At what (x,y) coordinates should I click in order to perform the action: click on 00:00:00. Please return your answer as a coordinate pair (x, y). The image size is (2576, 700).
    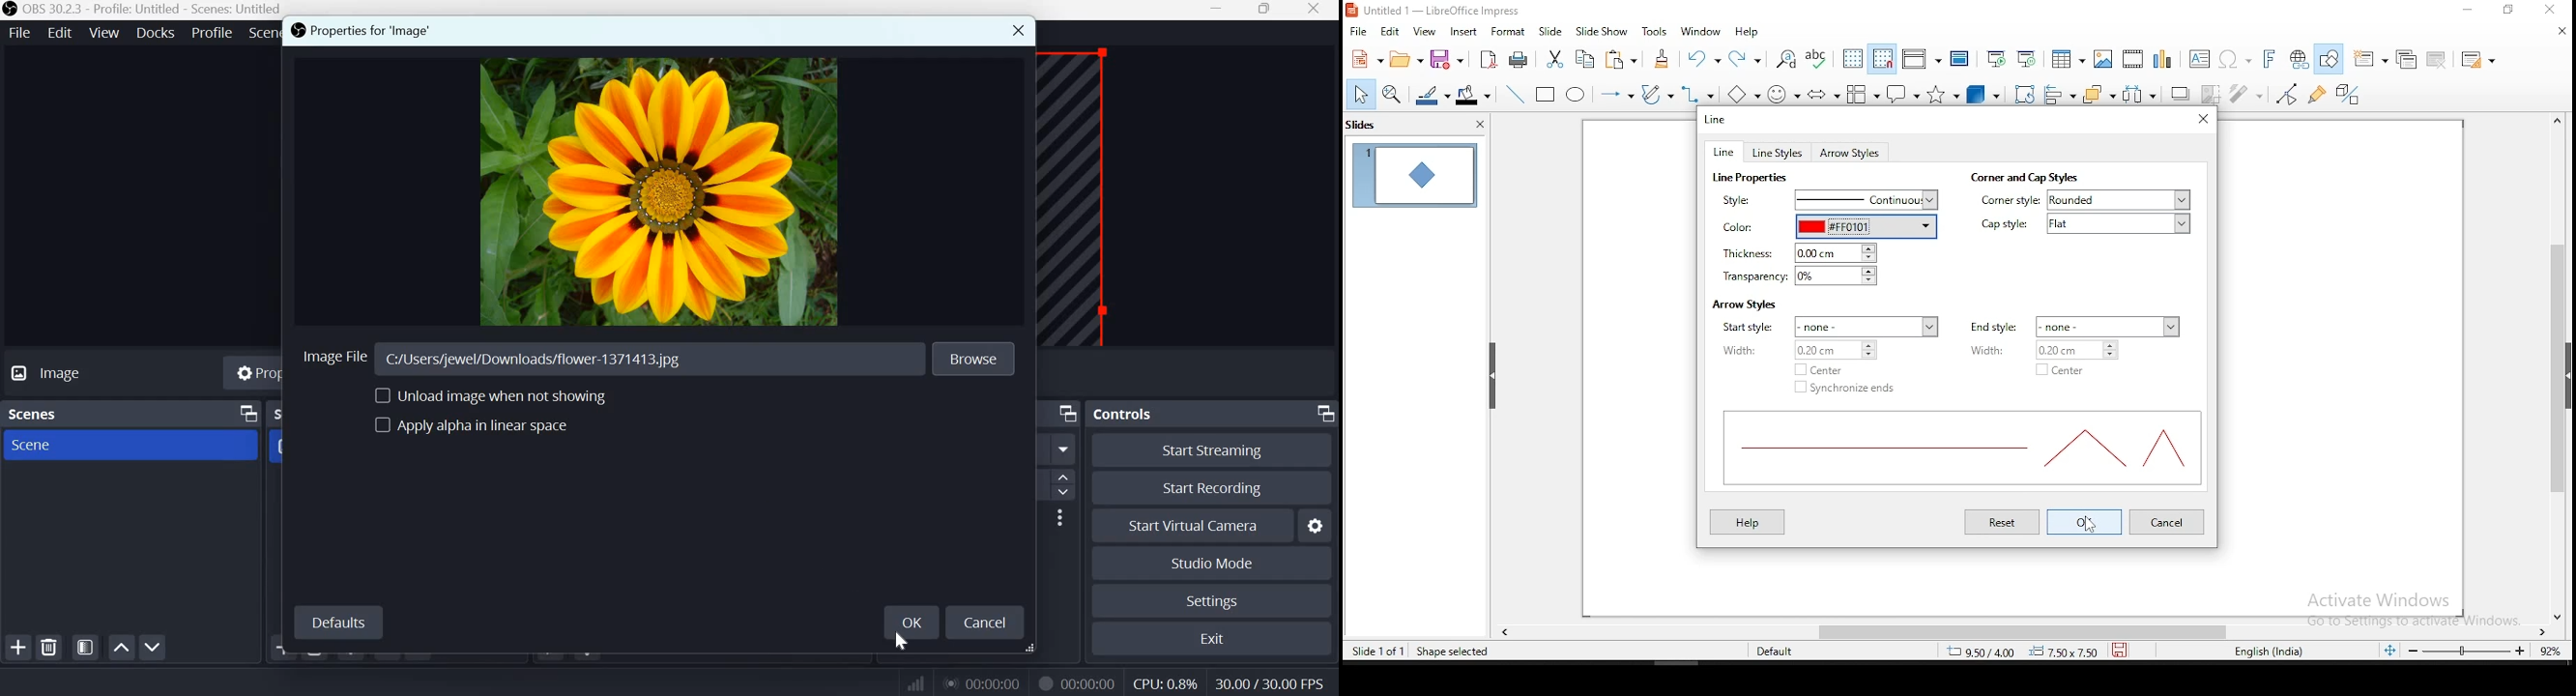
    Looking at the image, I should click on (985, 683).